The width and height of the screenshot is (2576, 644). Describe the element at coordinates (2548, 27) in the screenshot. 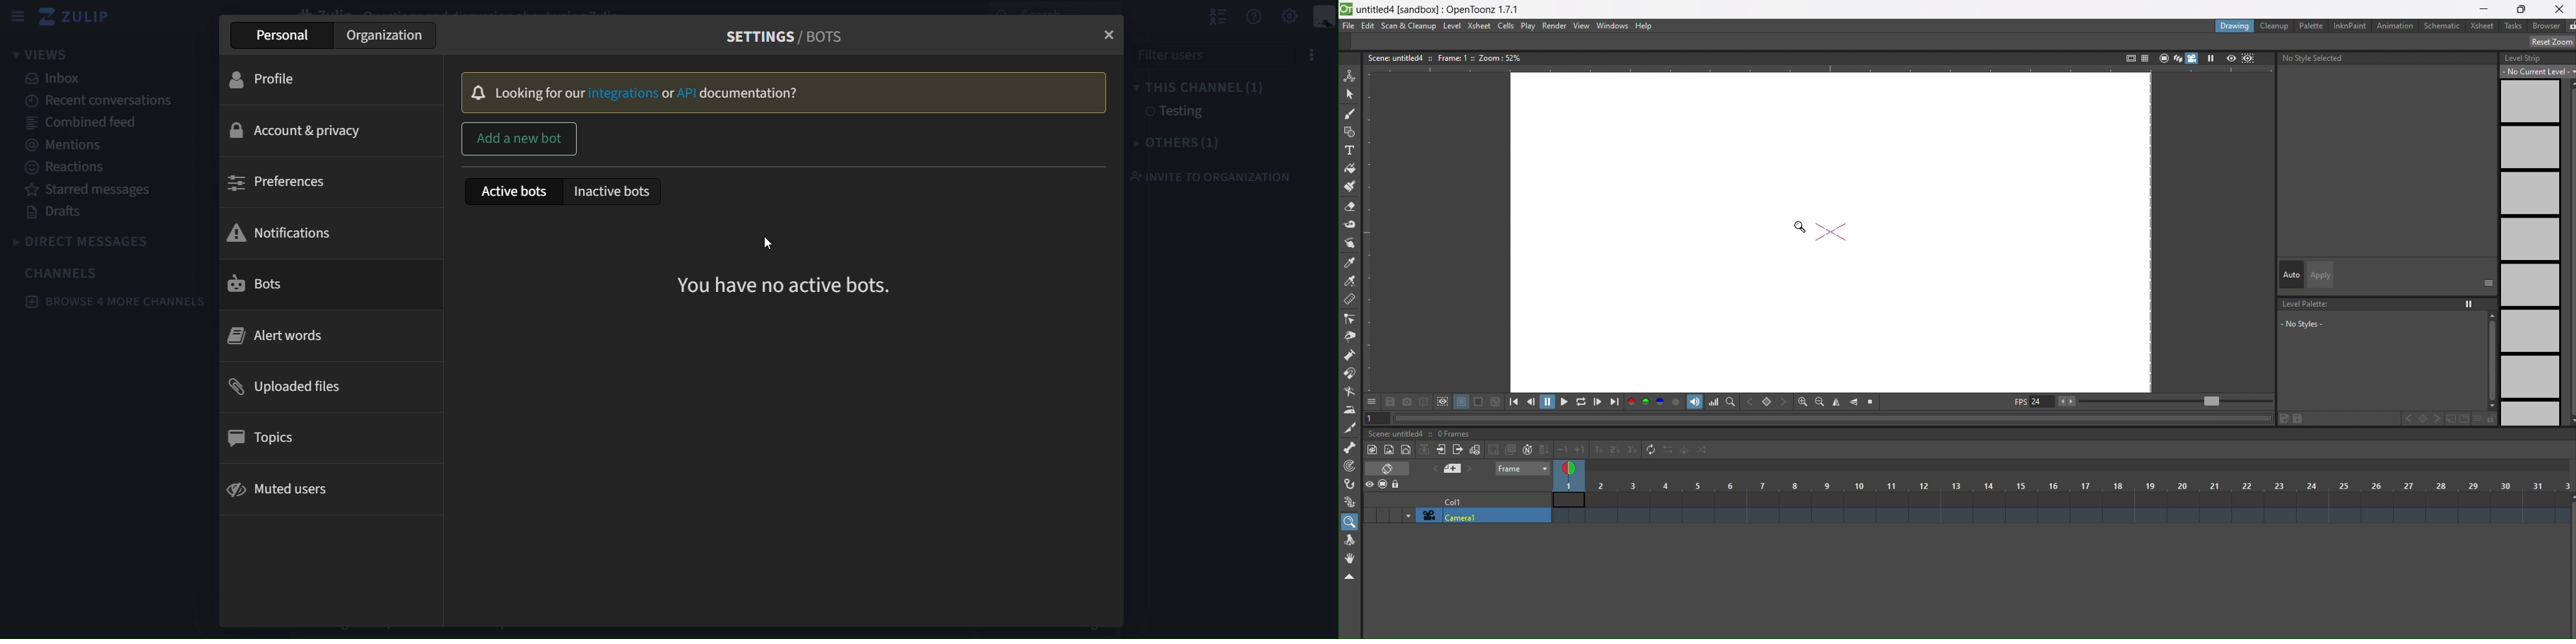

I see `browser` at that location.